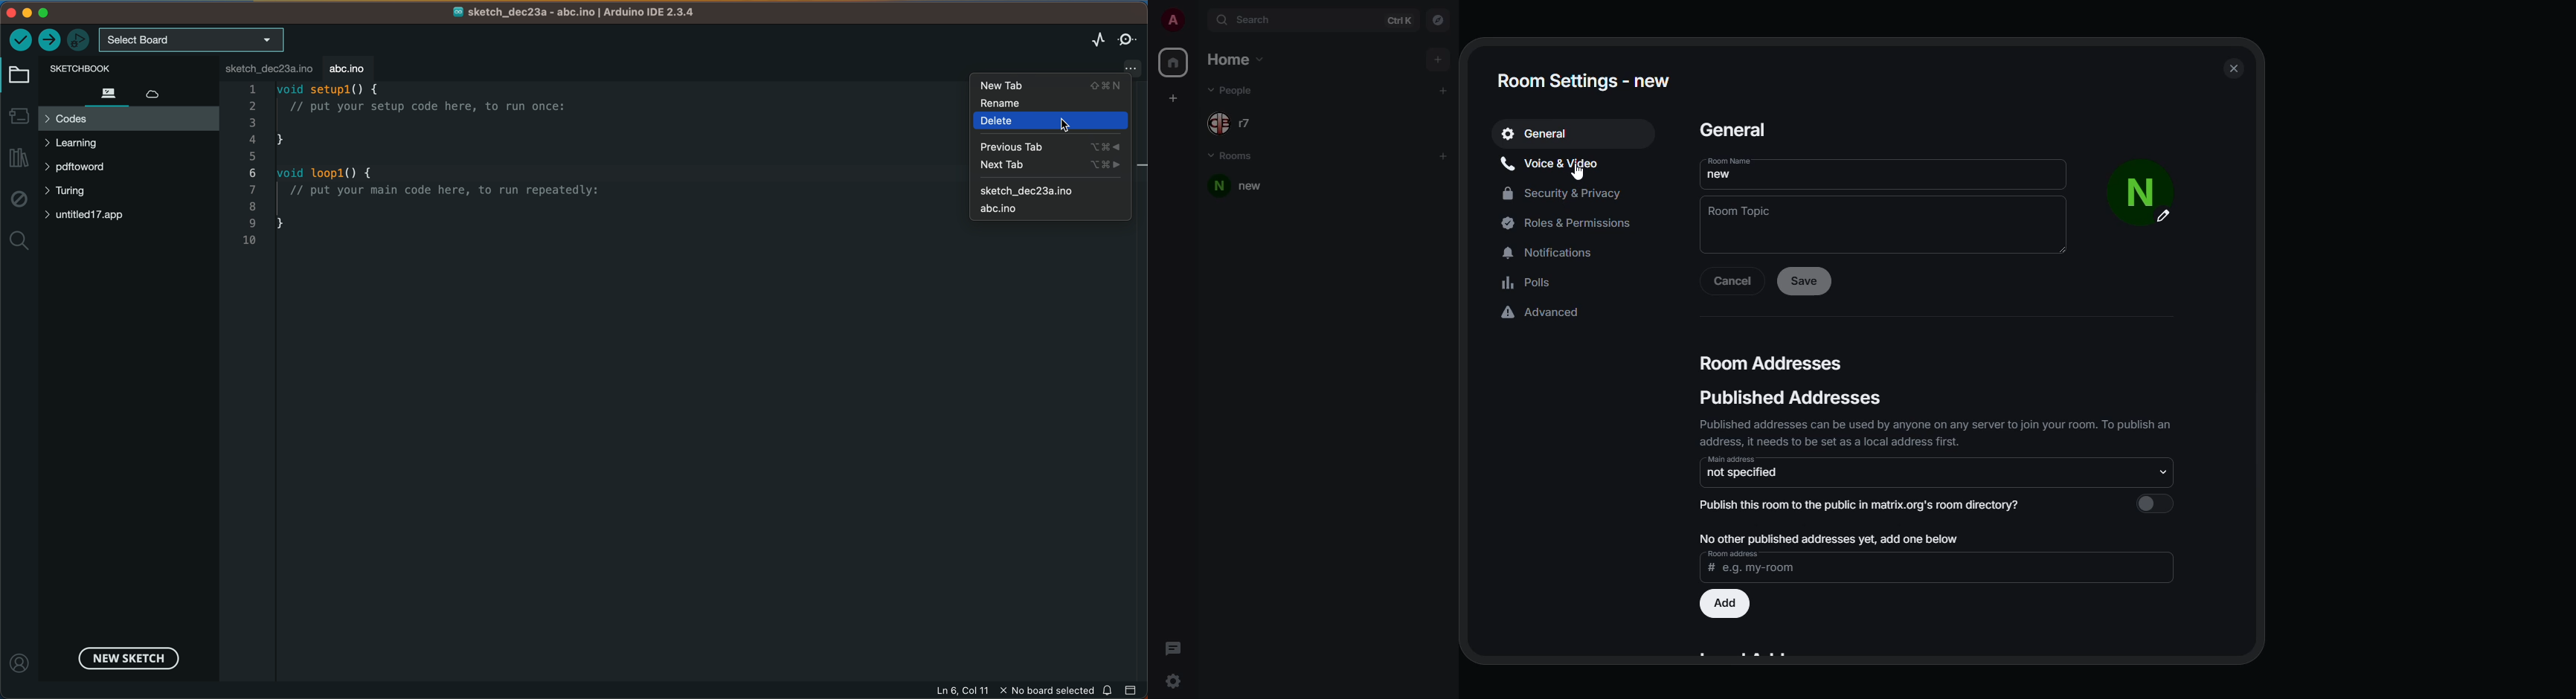 The height and width of the screenshot is (700, 2576). I want to click on create space, so click(1175, 98).